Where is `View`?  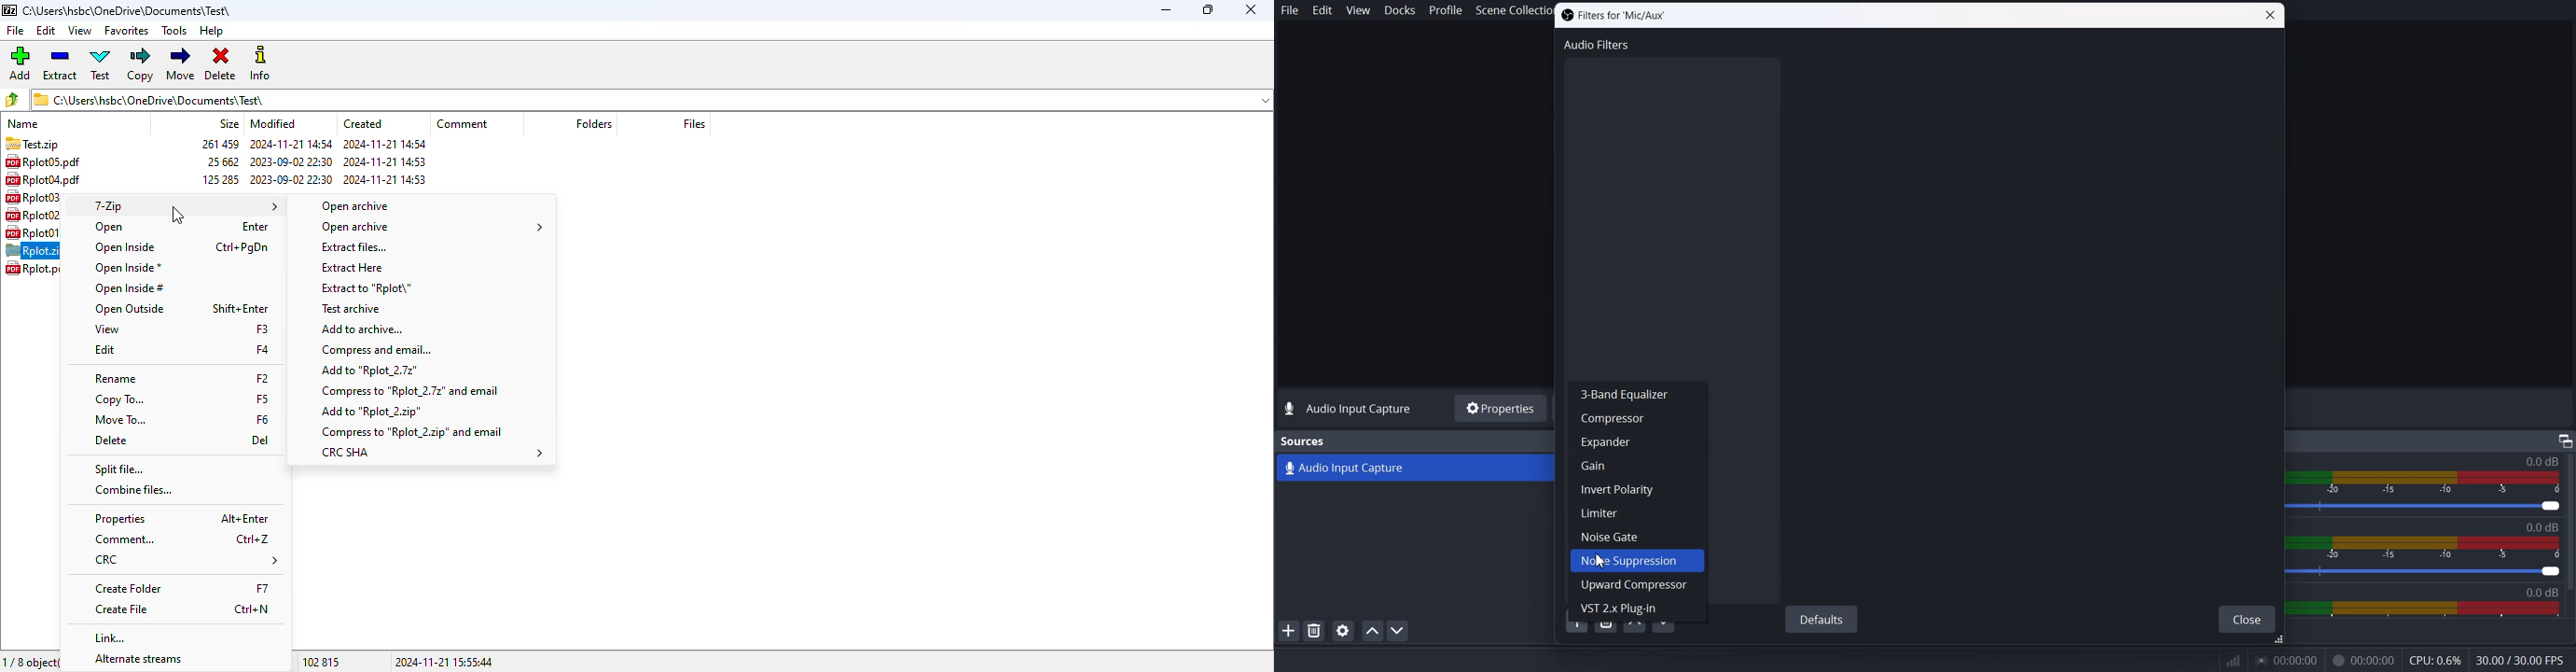
View is located at coordinates (1357, 10).